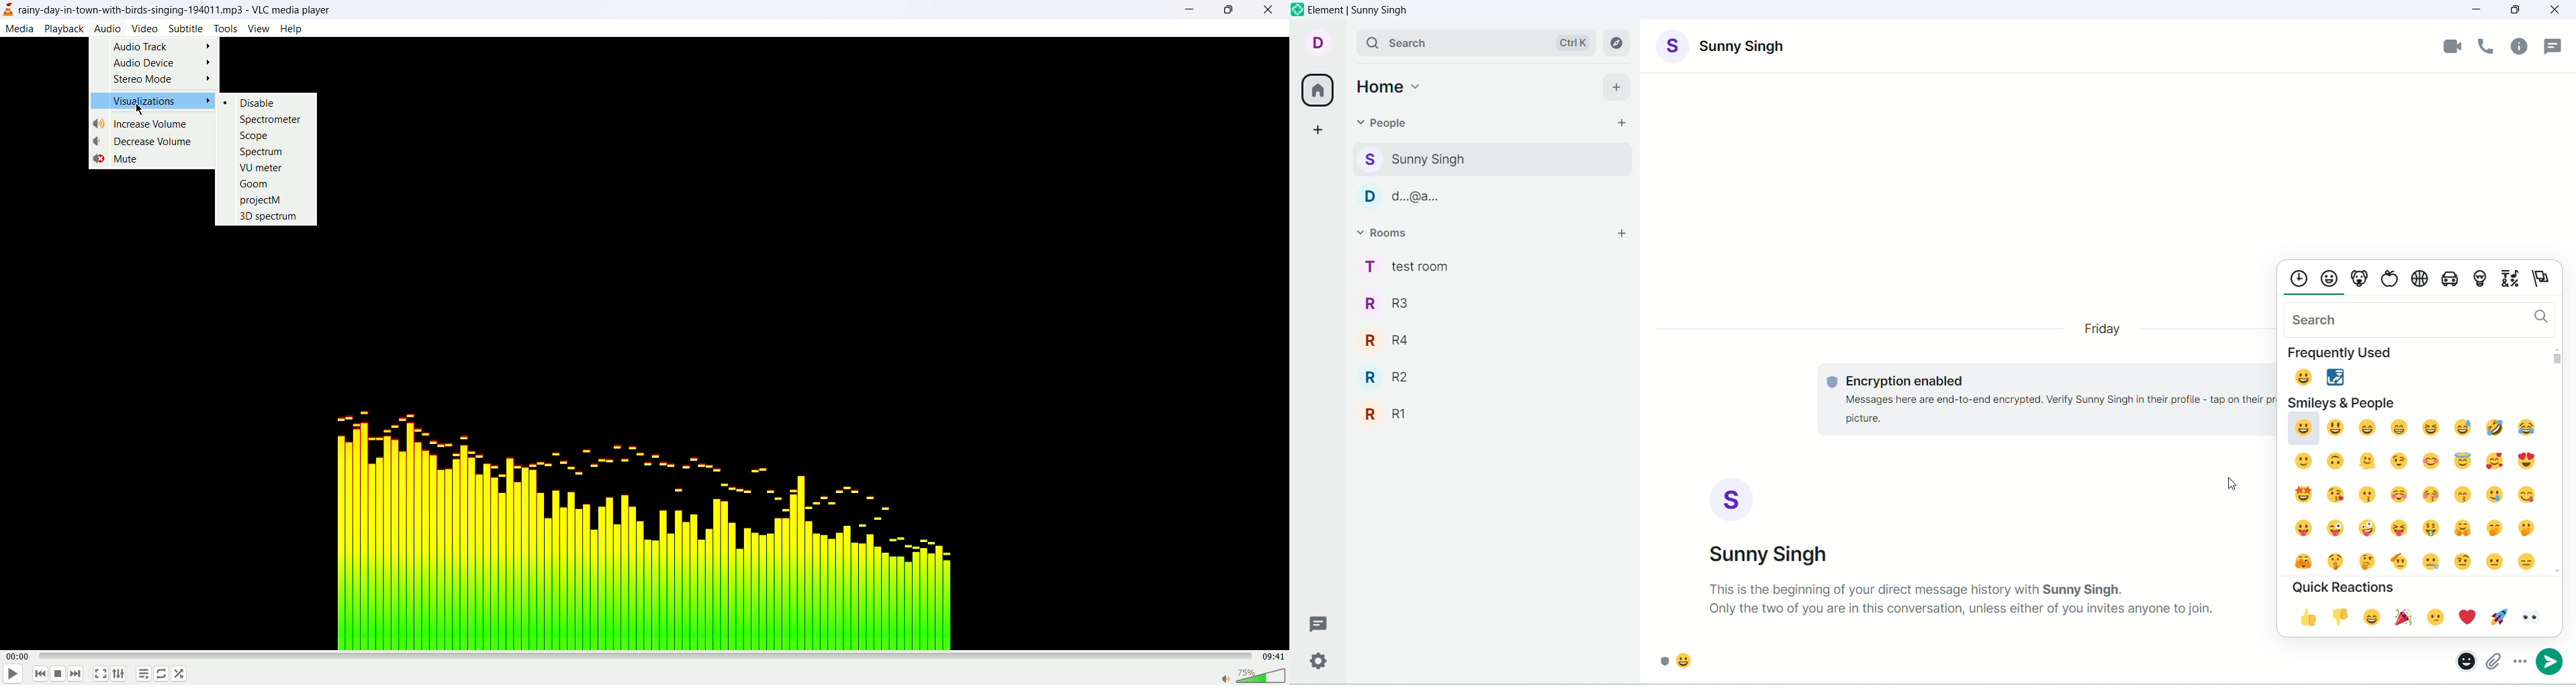  What do you see at coordinates (1723, 45) in the screenshot?
I see `account` at bounding box center [1723, 45].